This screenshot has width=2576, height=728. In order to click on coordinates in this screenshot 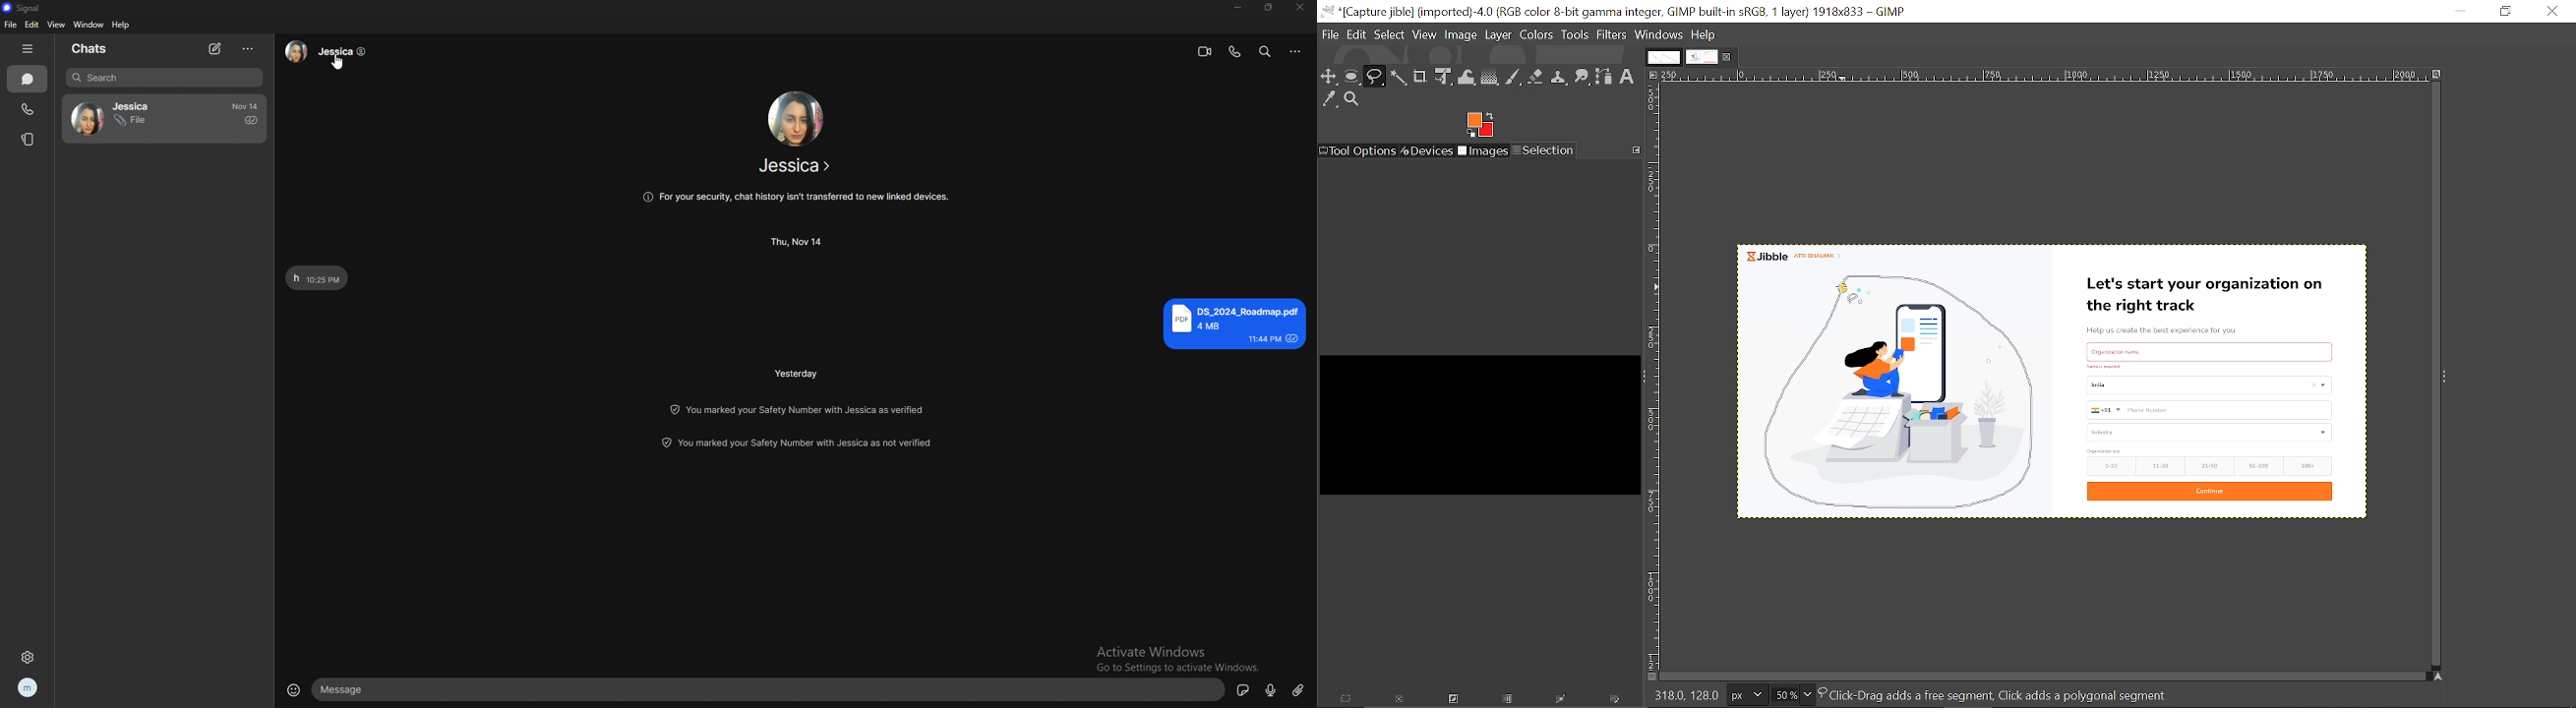, I will do `click(1685, 694)`.